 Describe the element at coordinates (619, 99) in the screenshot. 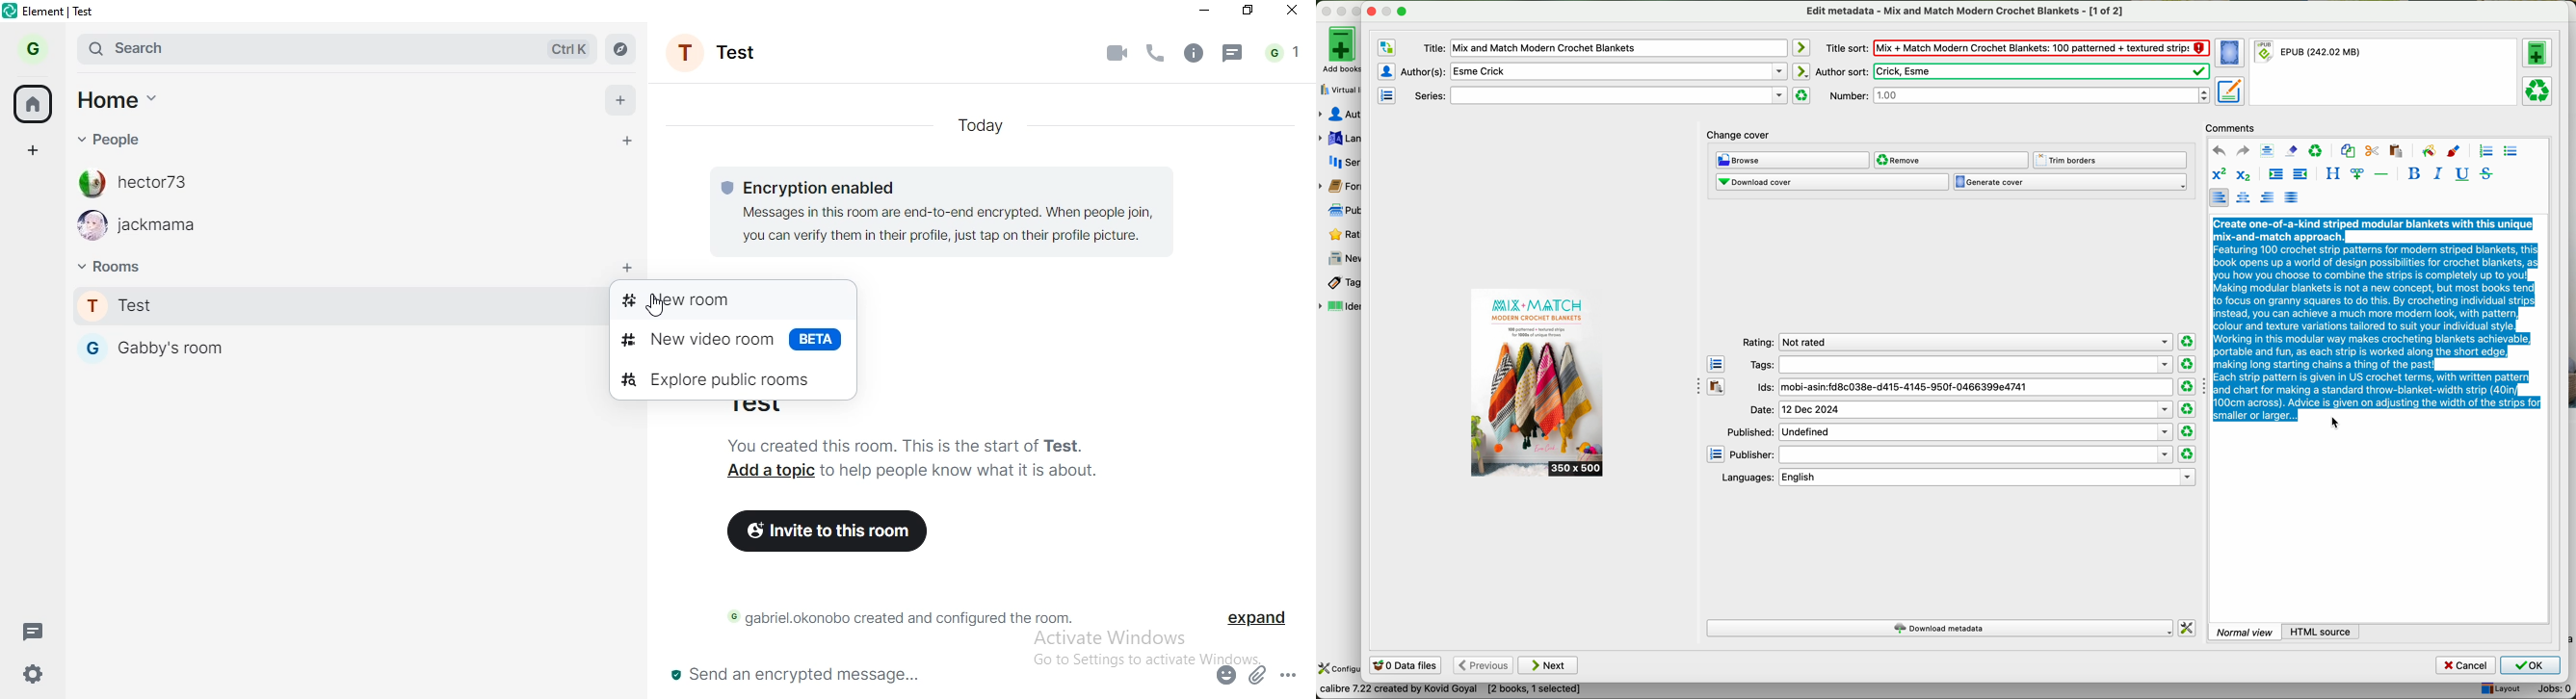

I see `add` at that location.